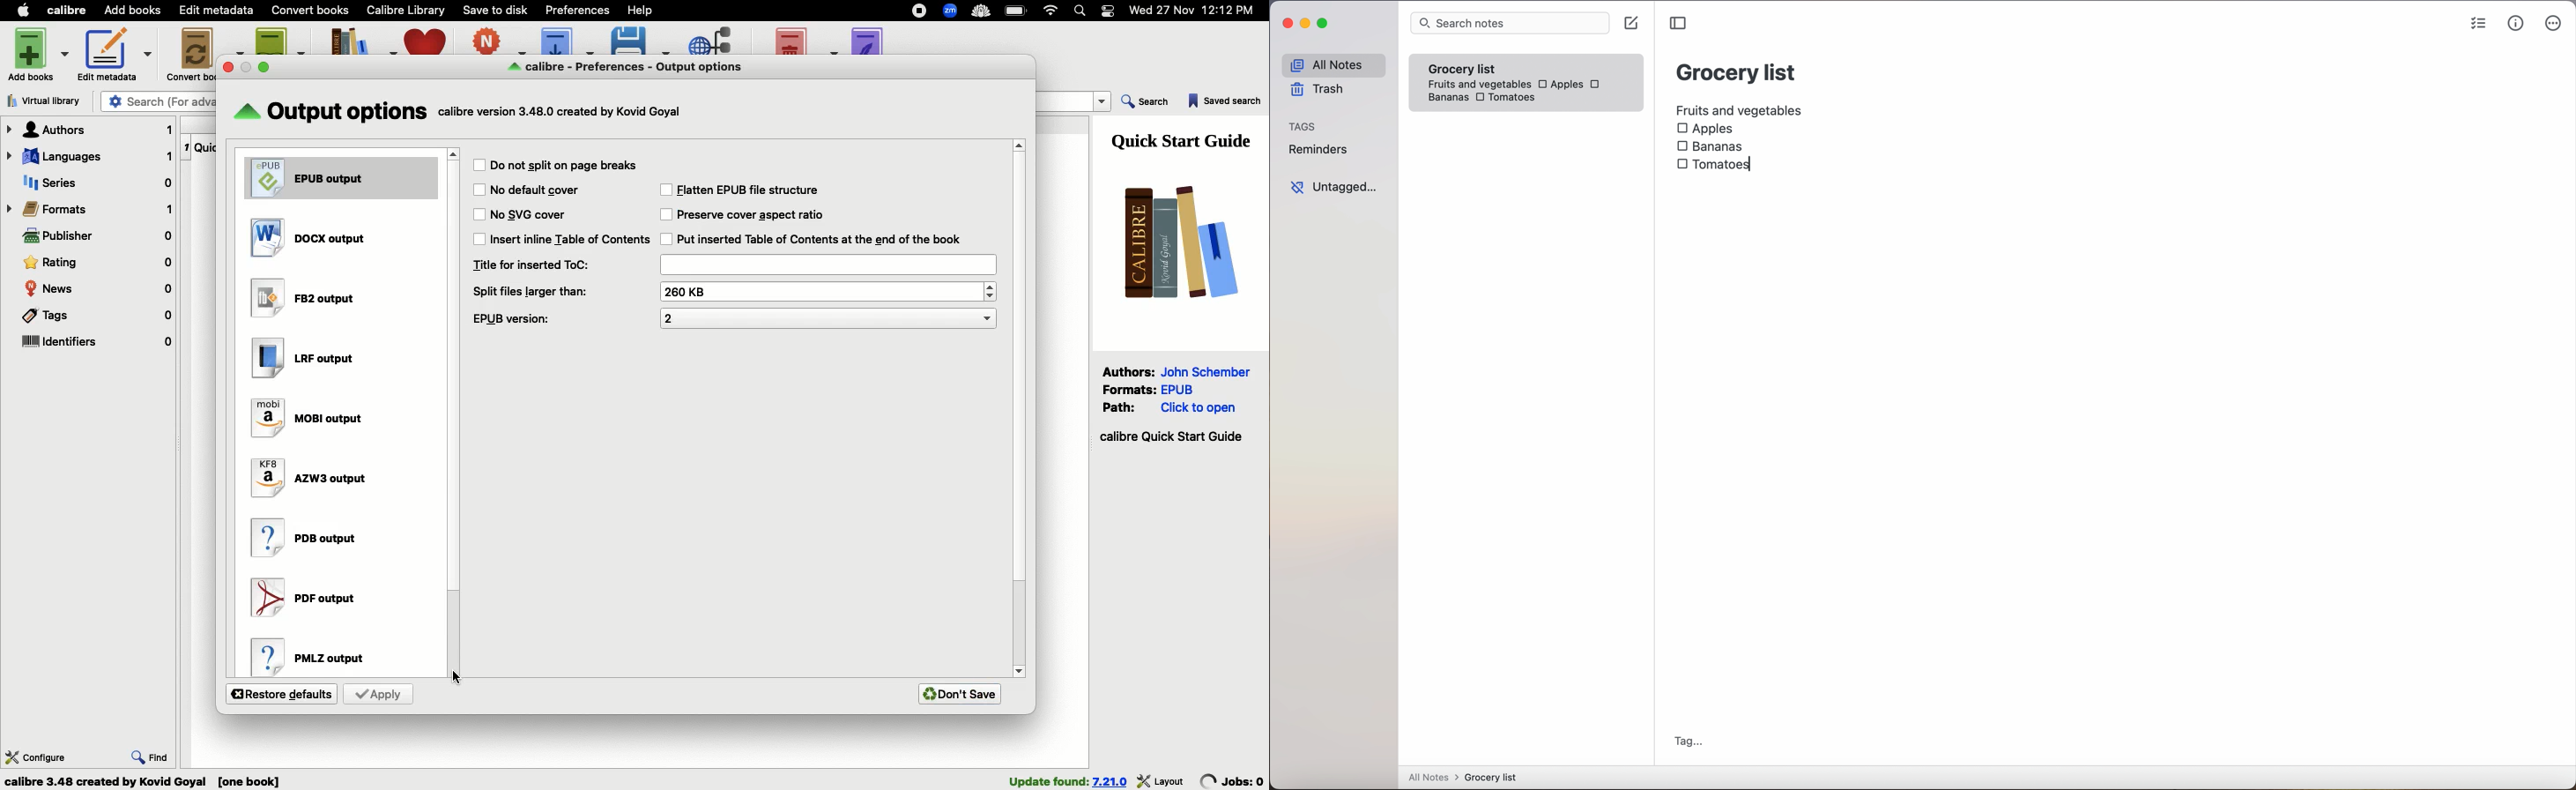 The width and height of the screenshot is (2576, 812). I want to click on grocery list note fruits and vegetables, so click(1477, 72).